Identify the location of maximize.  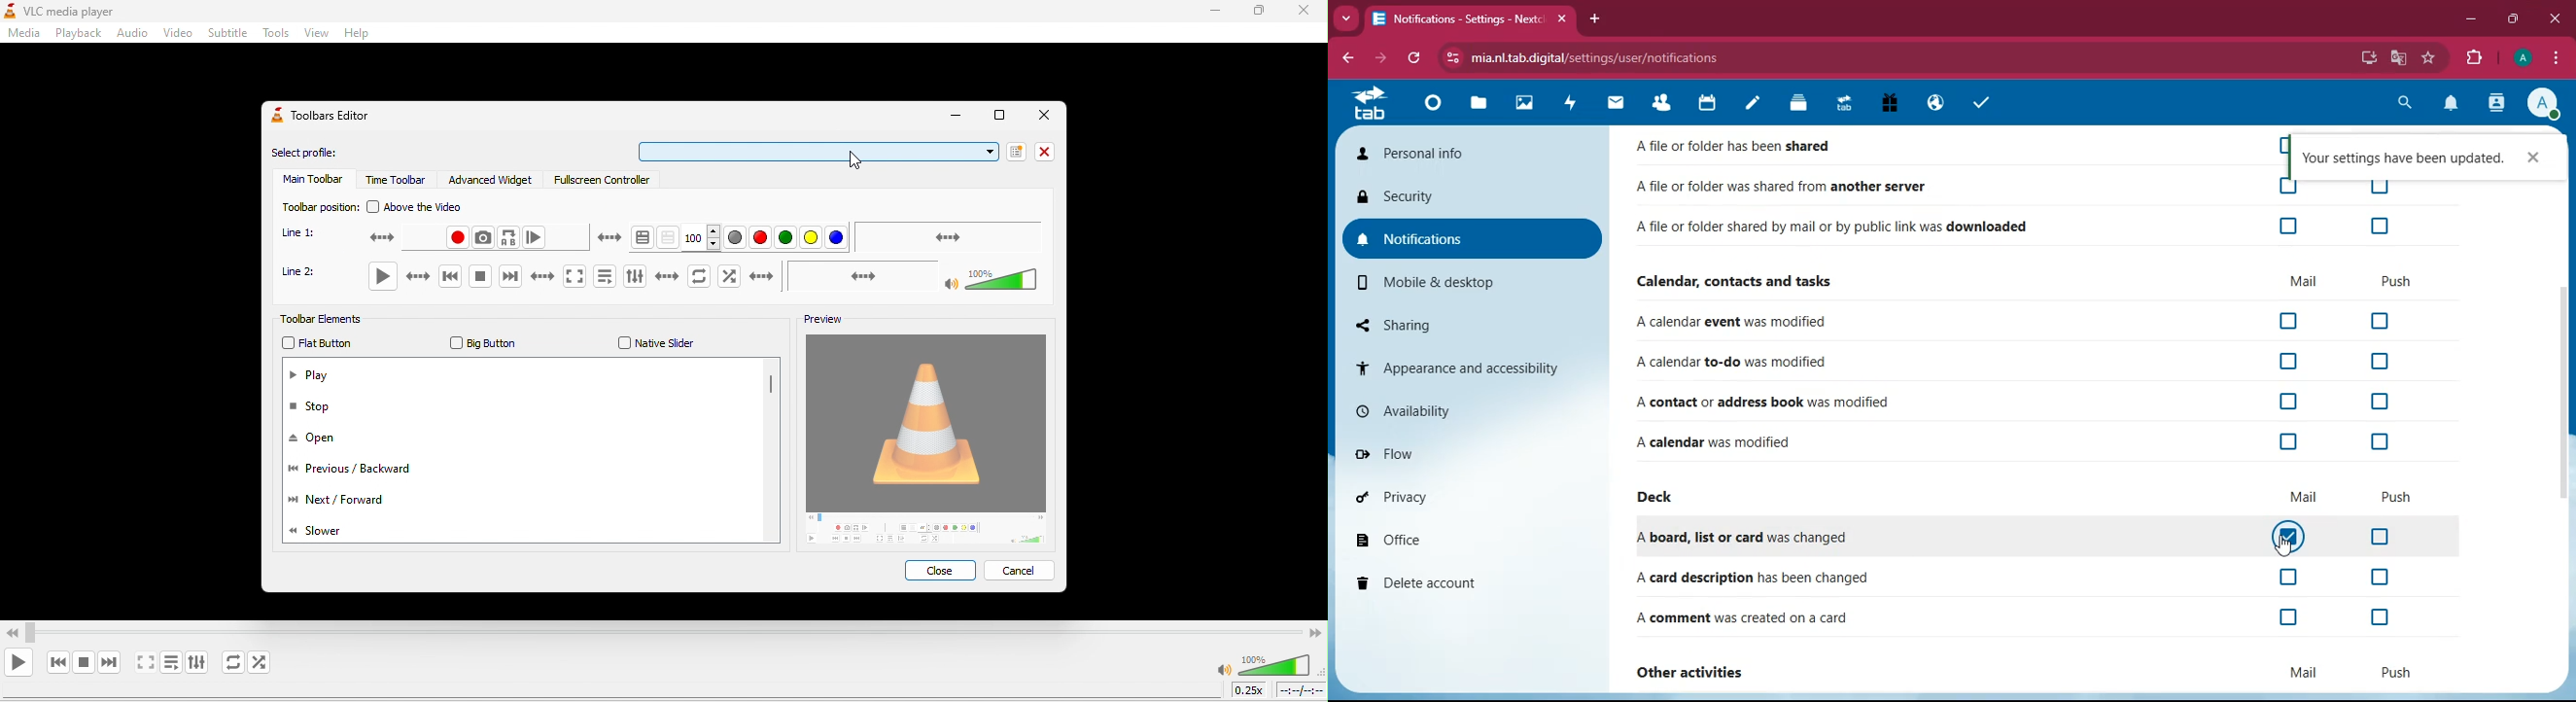
(996, 115).